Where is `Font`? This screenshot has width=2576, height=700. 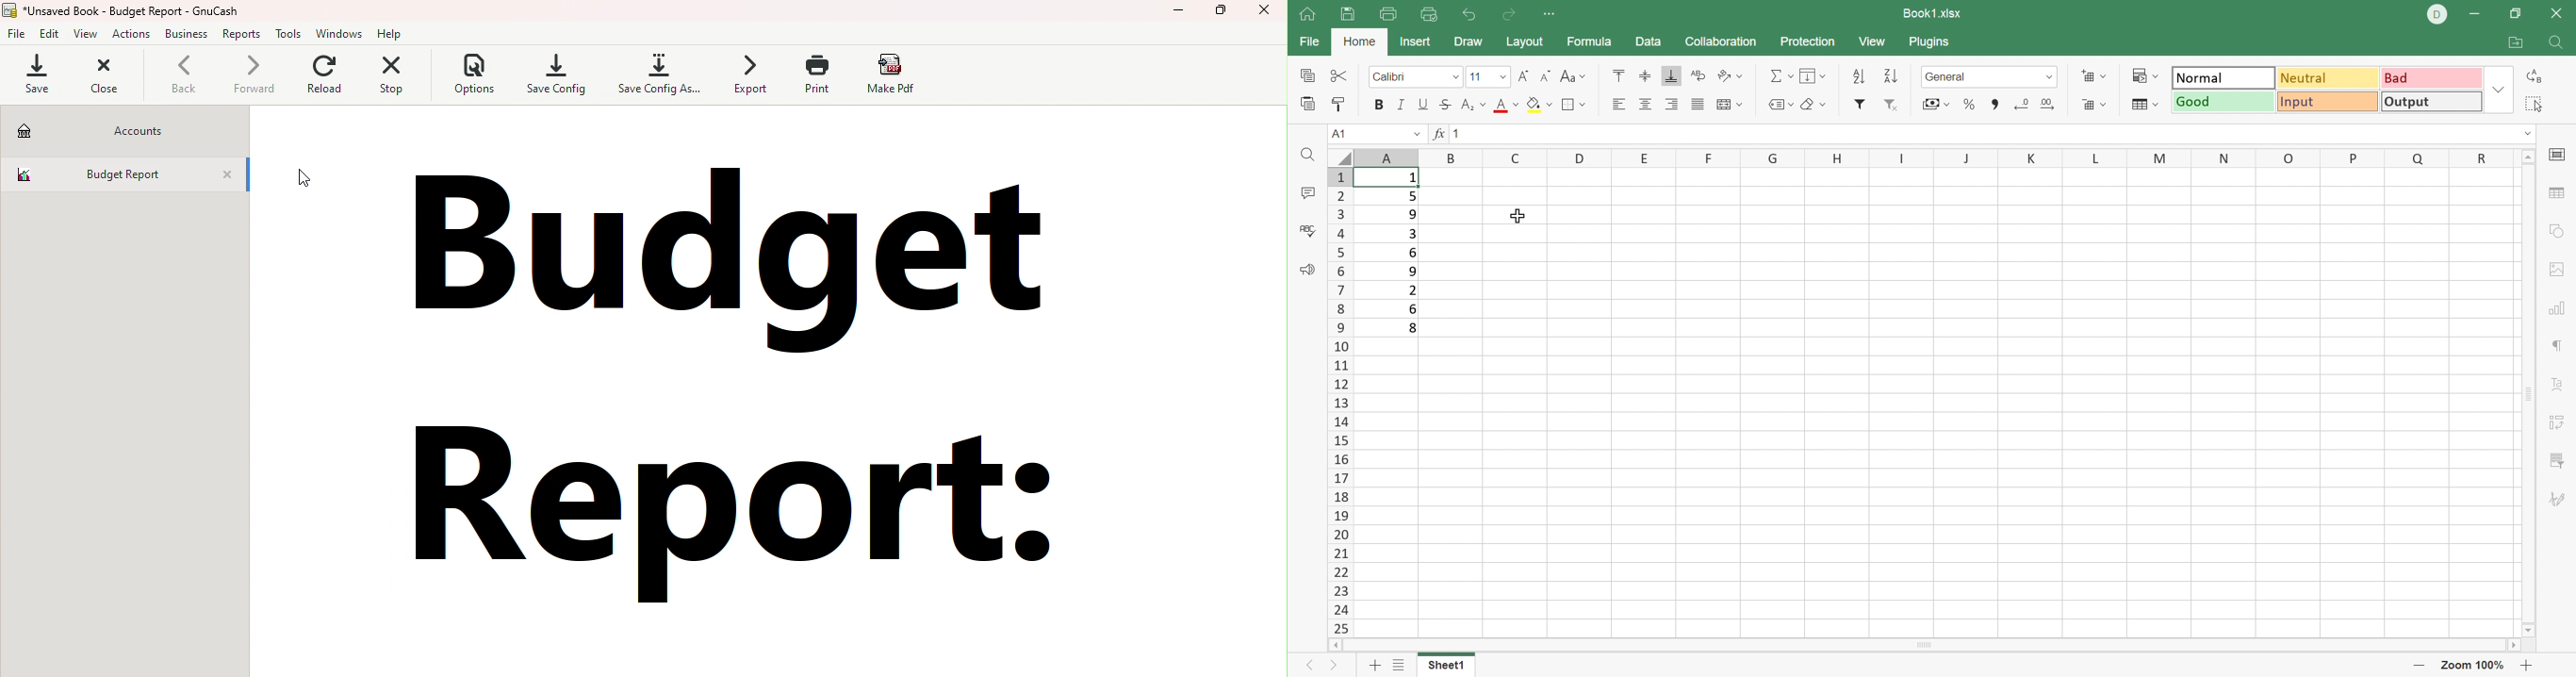
Font is located at coordinates (1417, 75).